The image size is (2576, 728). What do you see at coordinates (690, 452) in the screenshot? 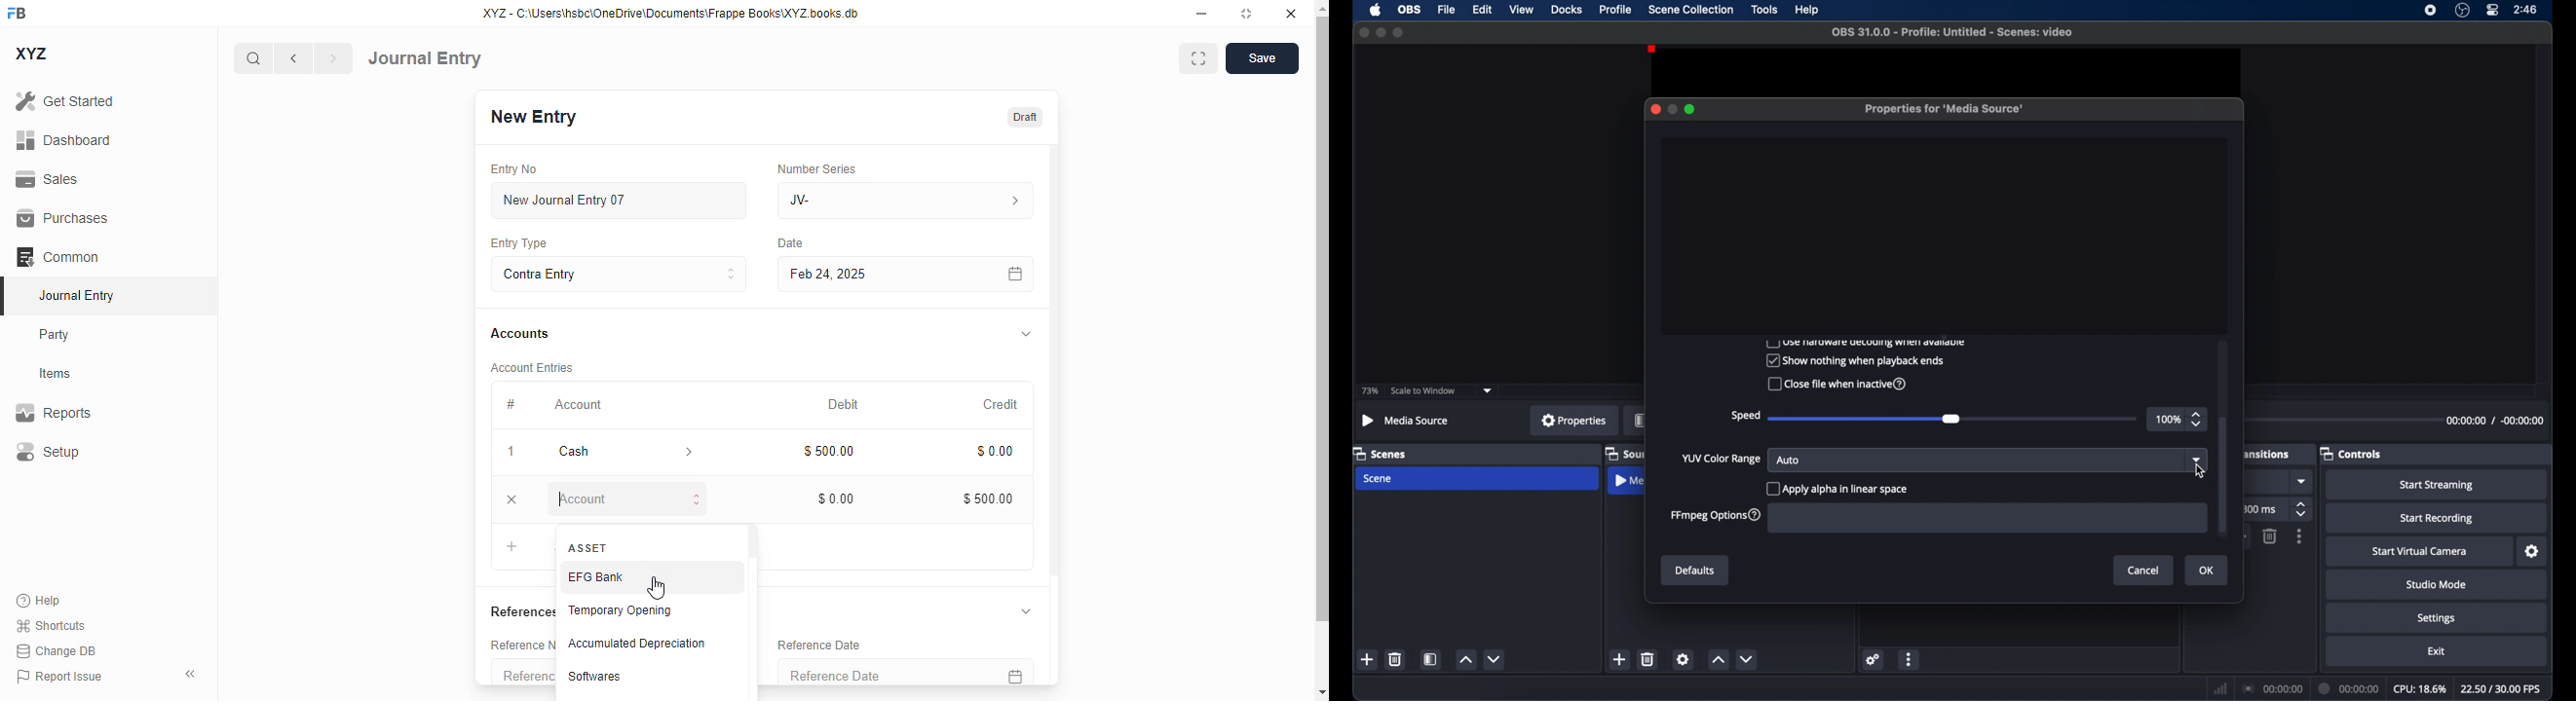
I see `account information` at bounding box center [690, 452].